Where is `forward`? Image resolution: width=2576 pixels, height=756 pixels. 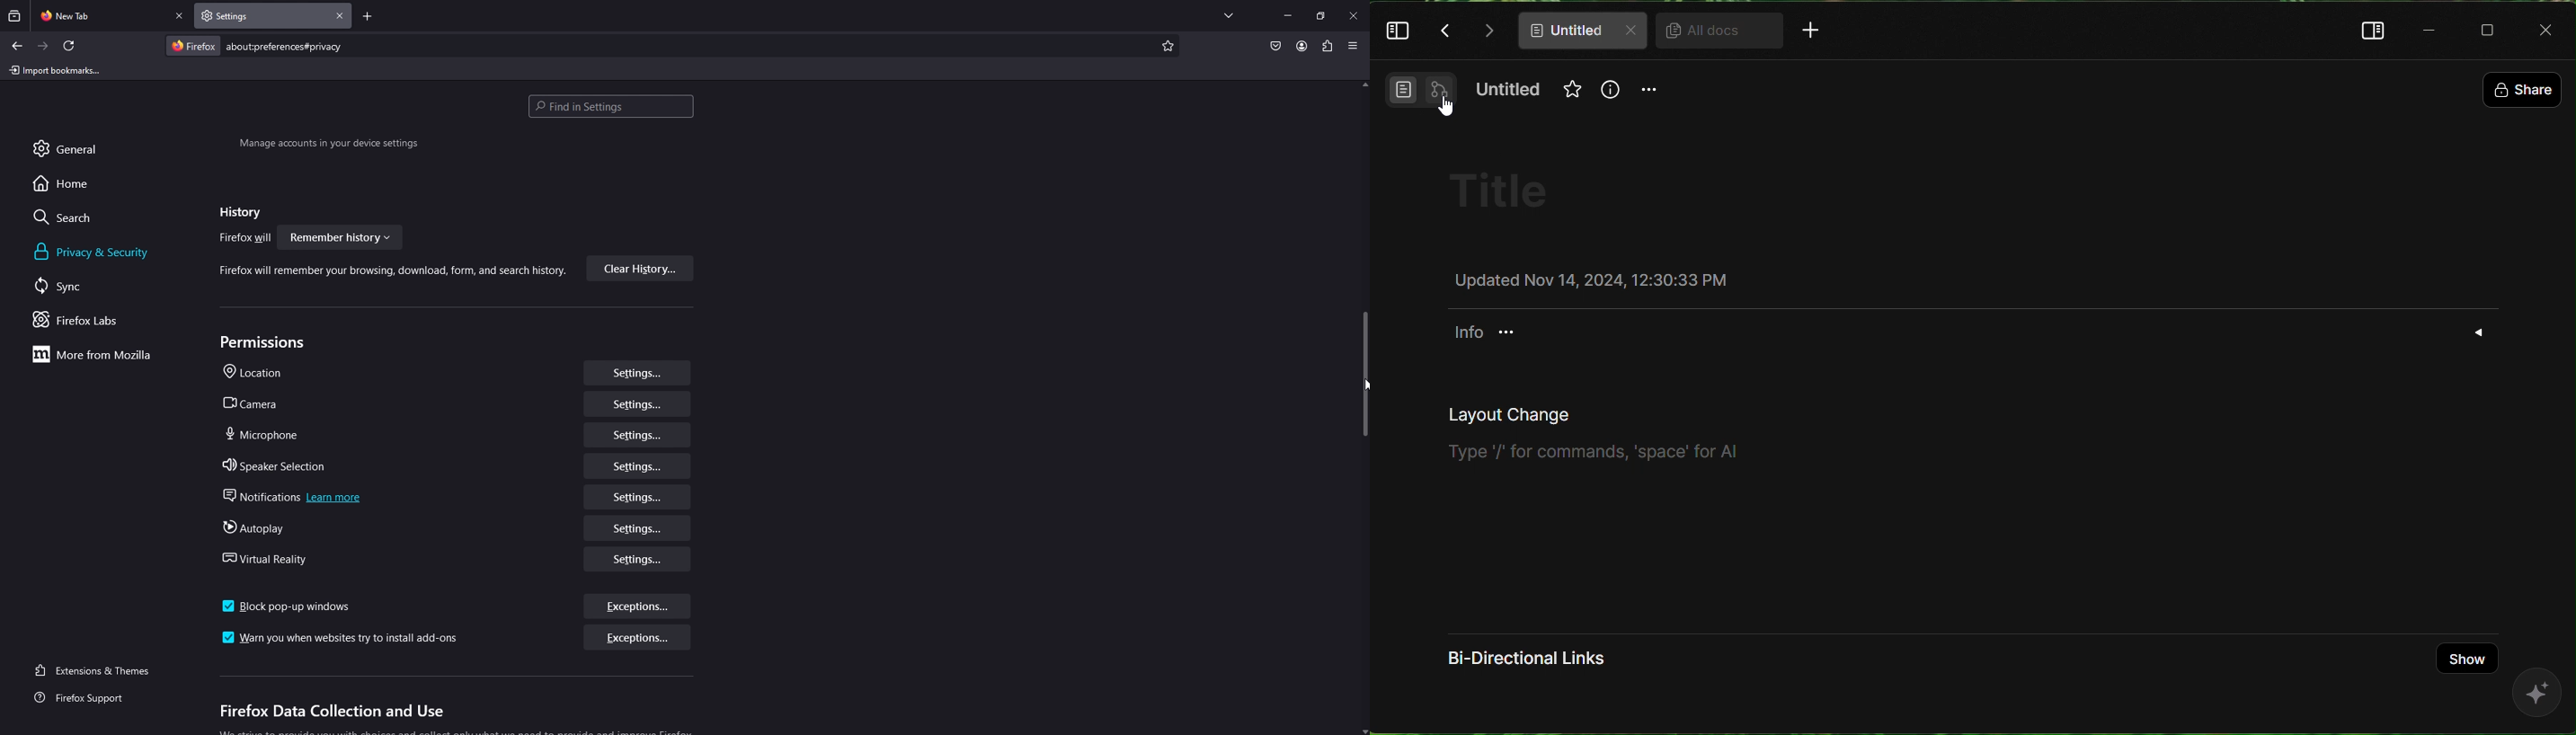 forward is located at coordinates (44, 46).